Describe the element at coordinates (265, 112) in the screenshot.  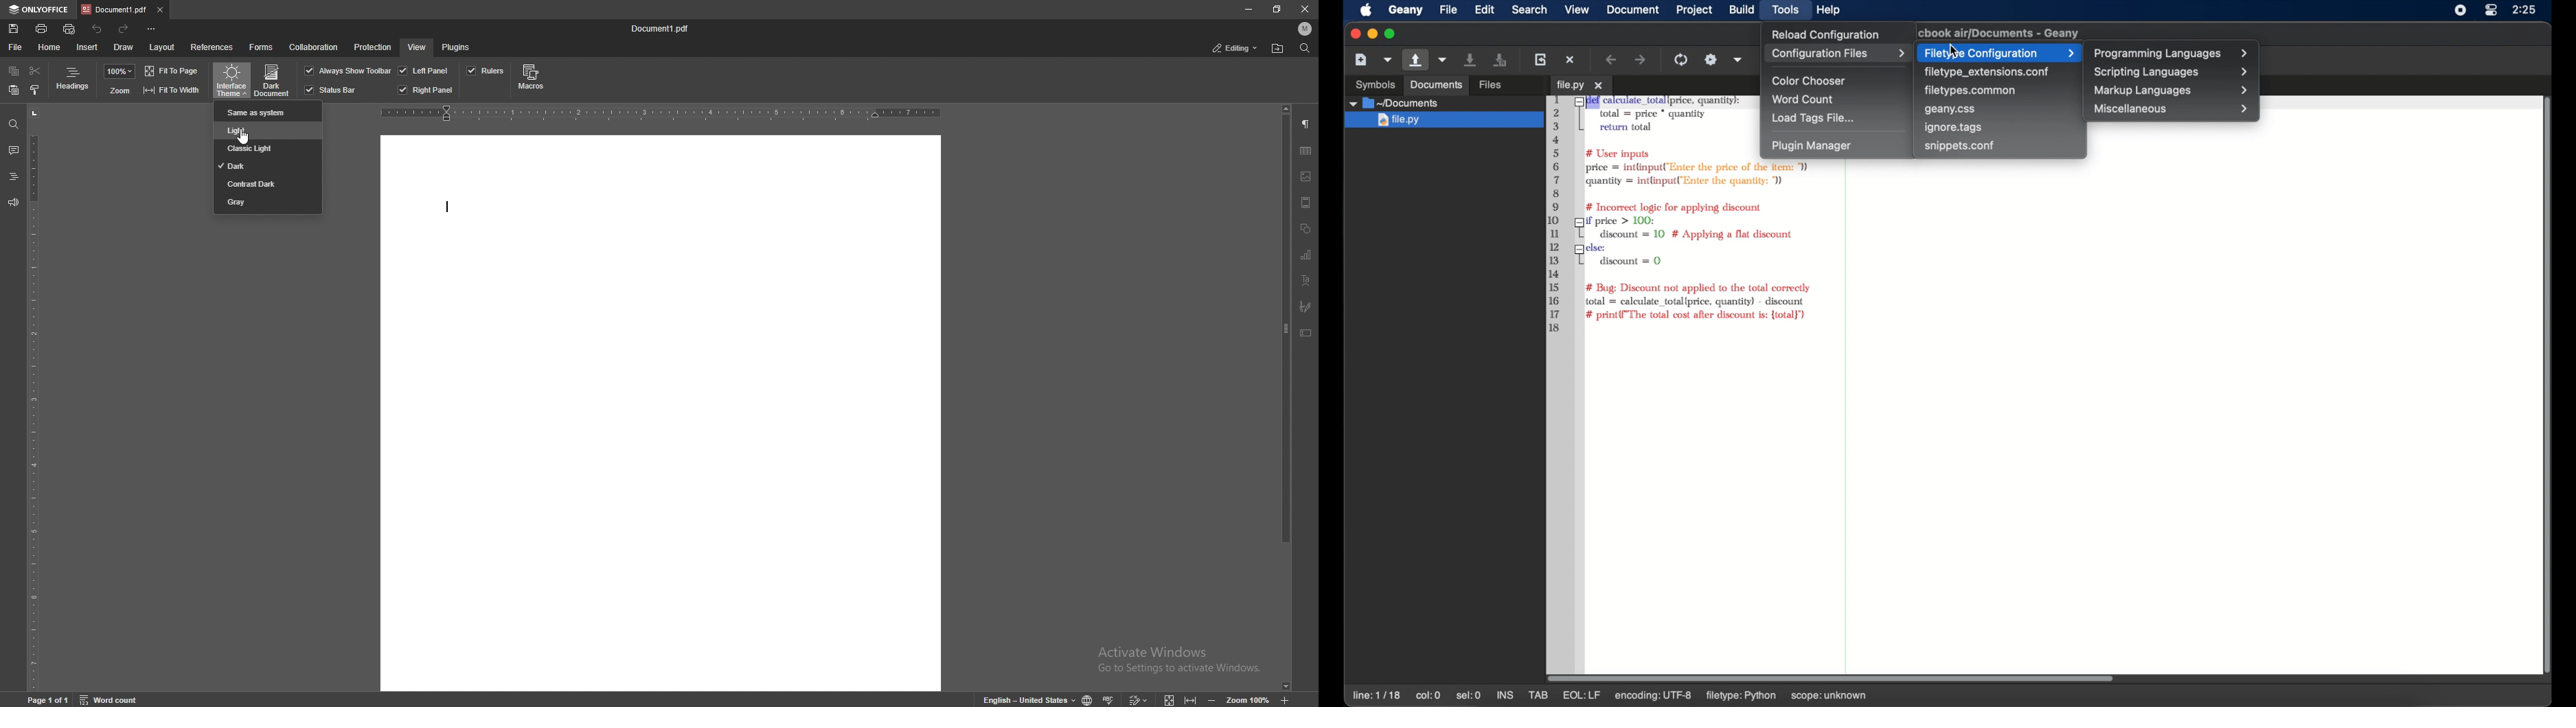
I see `same as system` at that location.